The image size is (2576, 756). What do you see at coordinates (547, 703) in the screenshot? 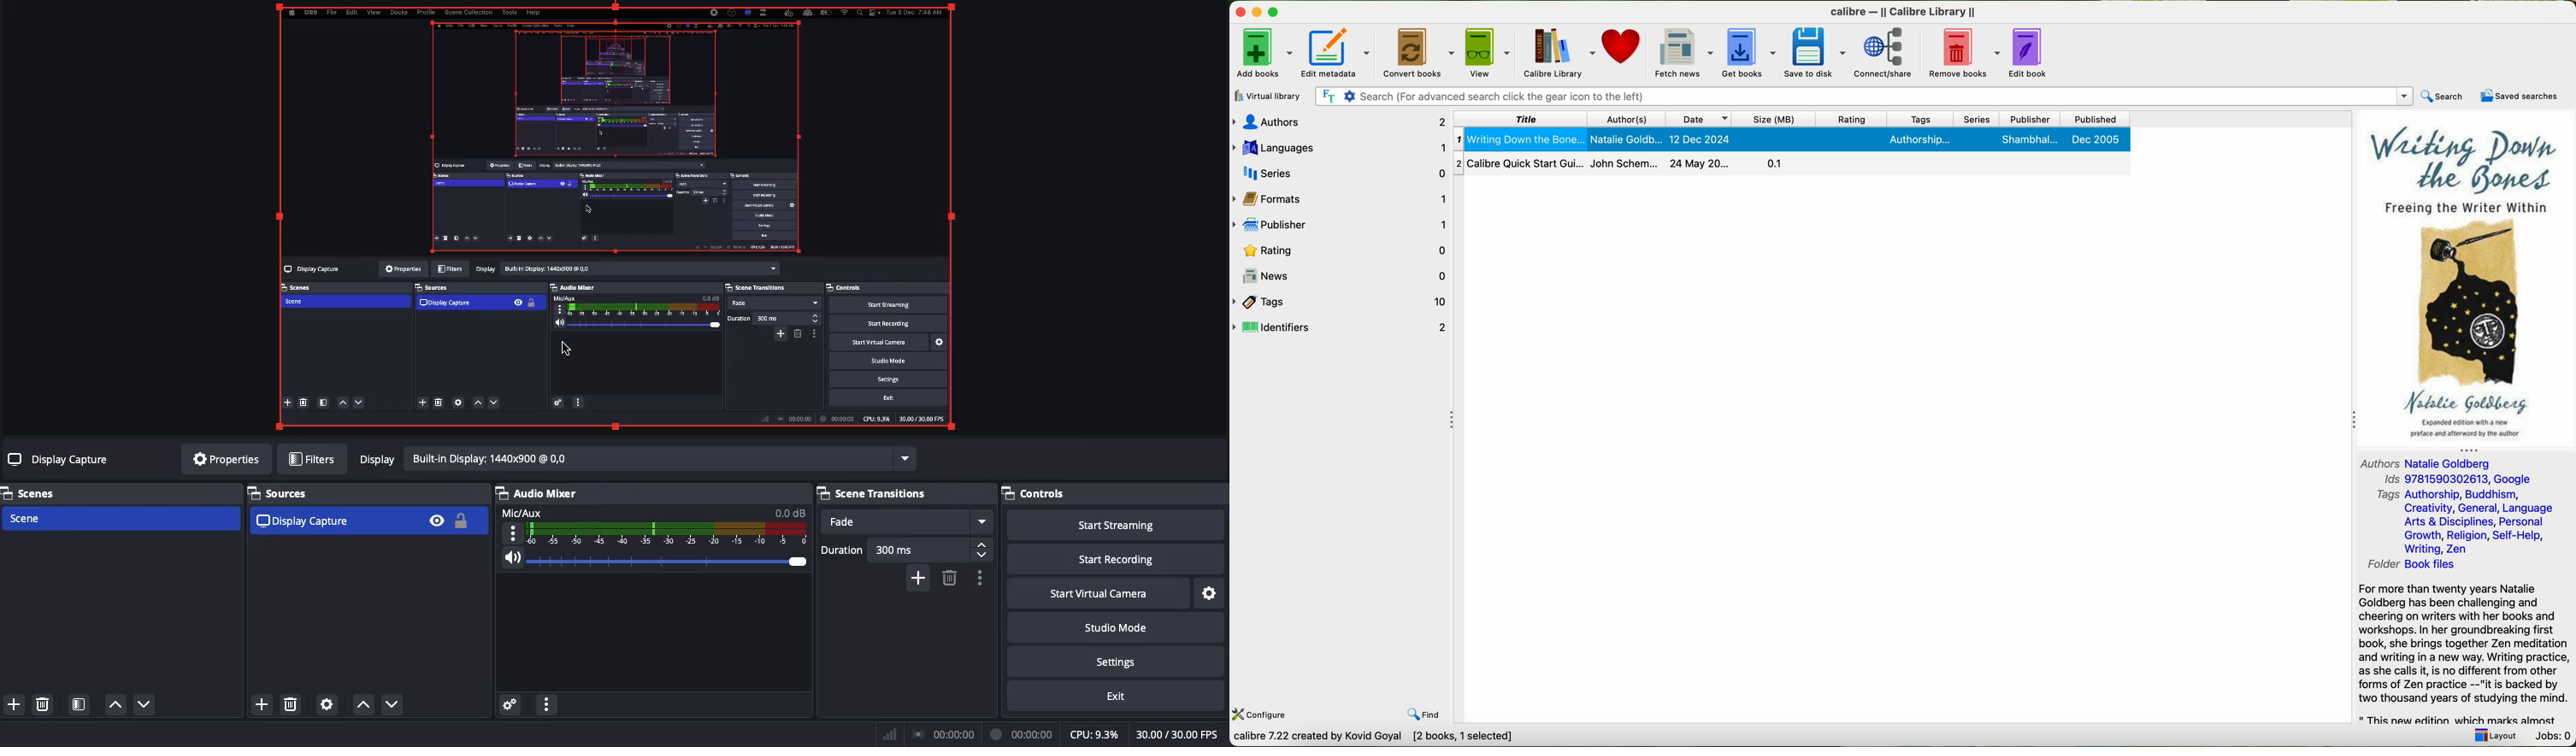
I see `Audio mixer menu` at bounding box center [547, 703].